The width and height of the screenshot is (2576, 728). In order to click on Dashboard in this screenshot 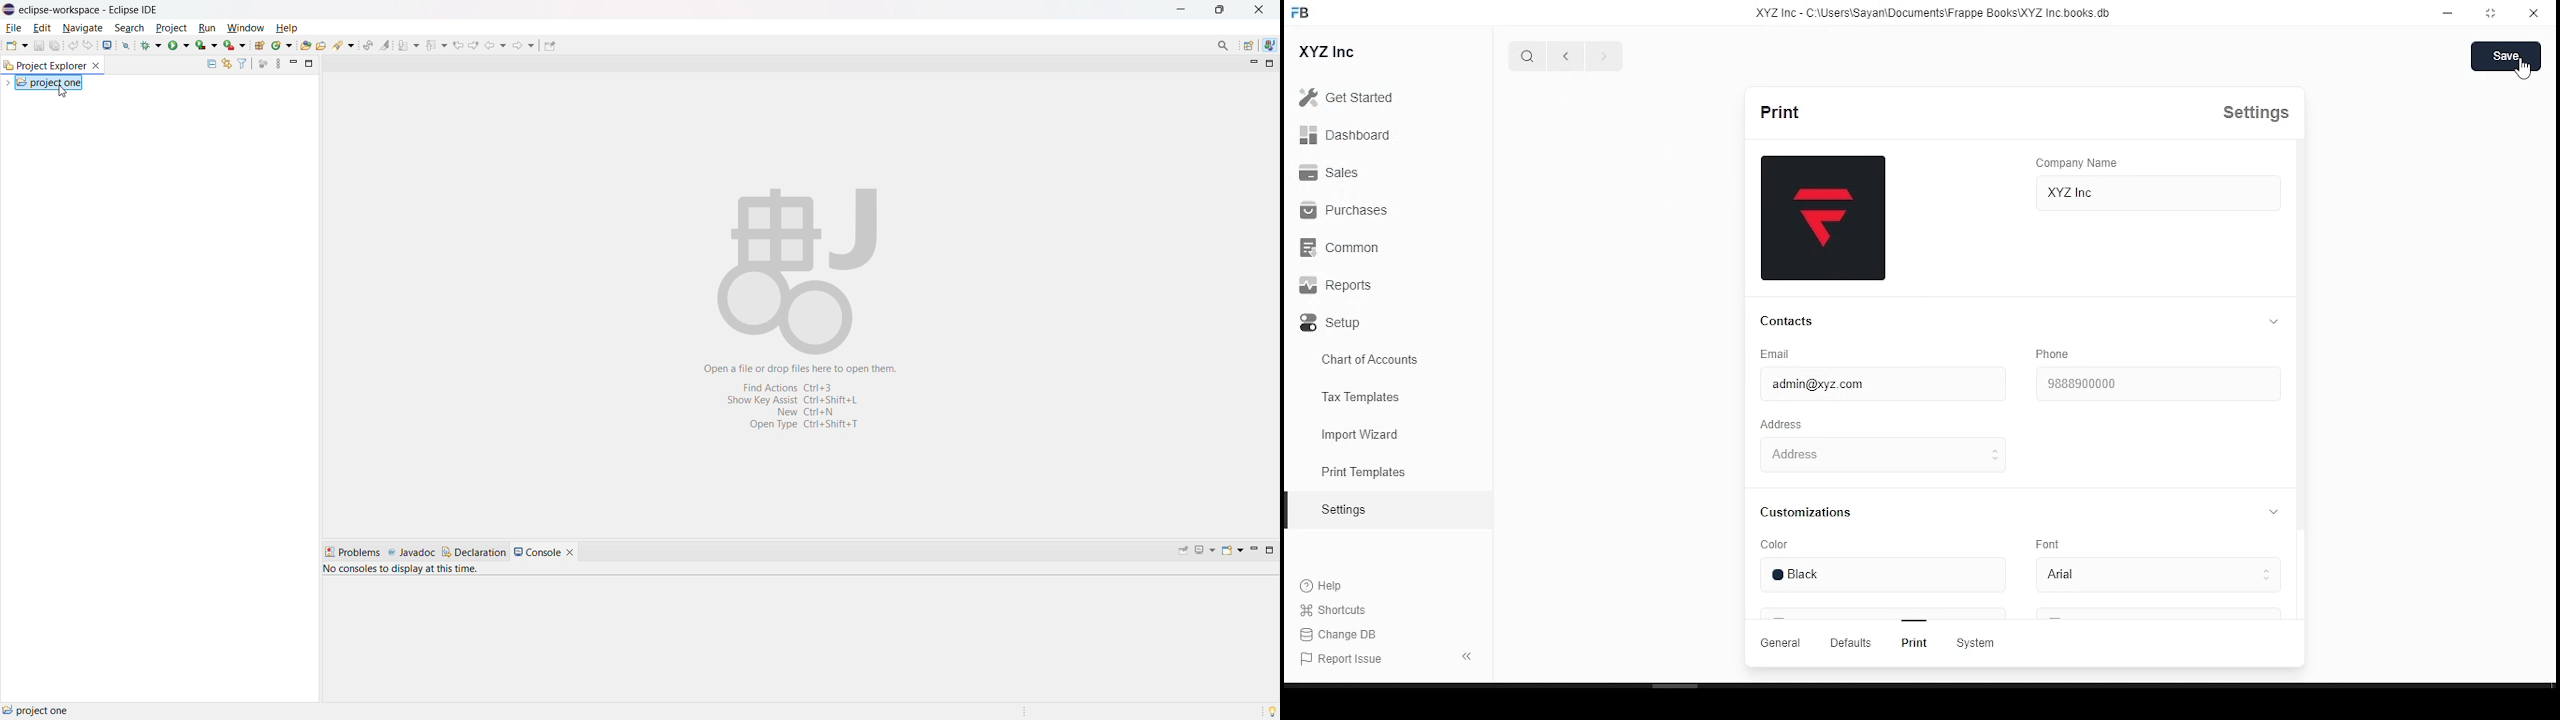, I will do `click(1348, 137)`.